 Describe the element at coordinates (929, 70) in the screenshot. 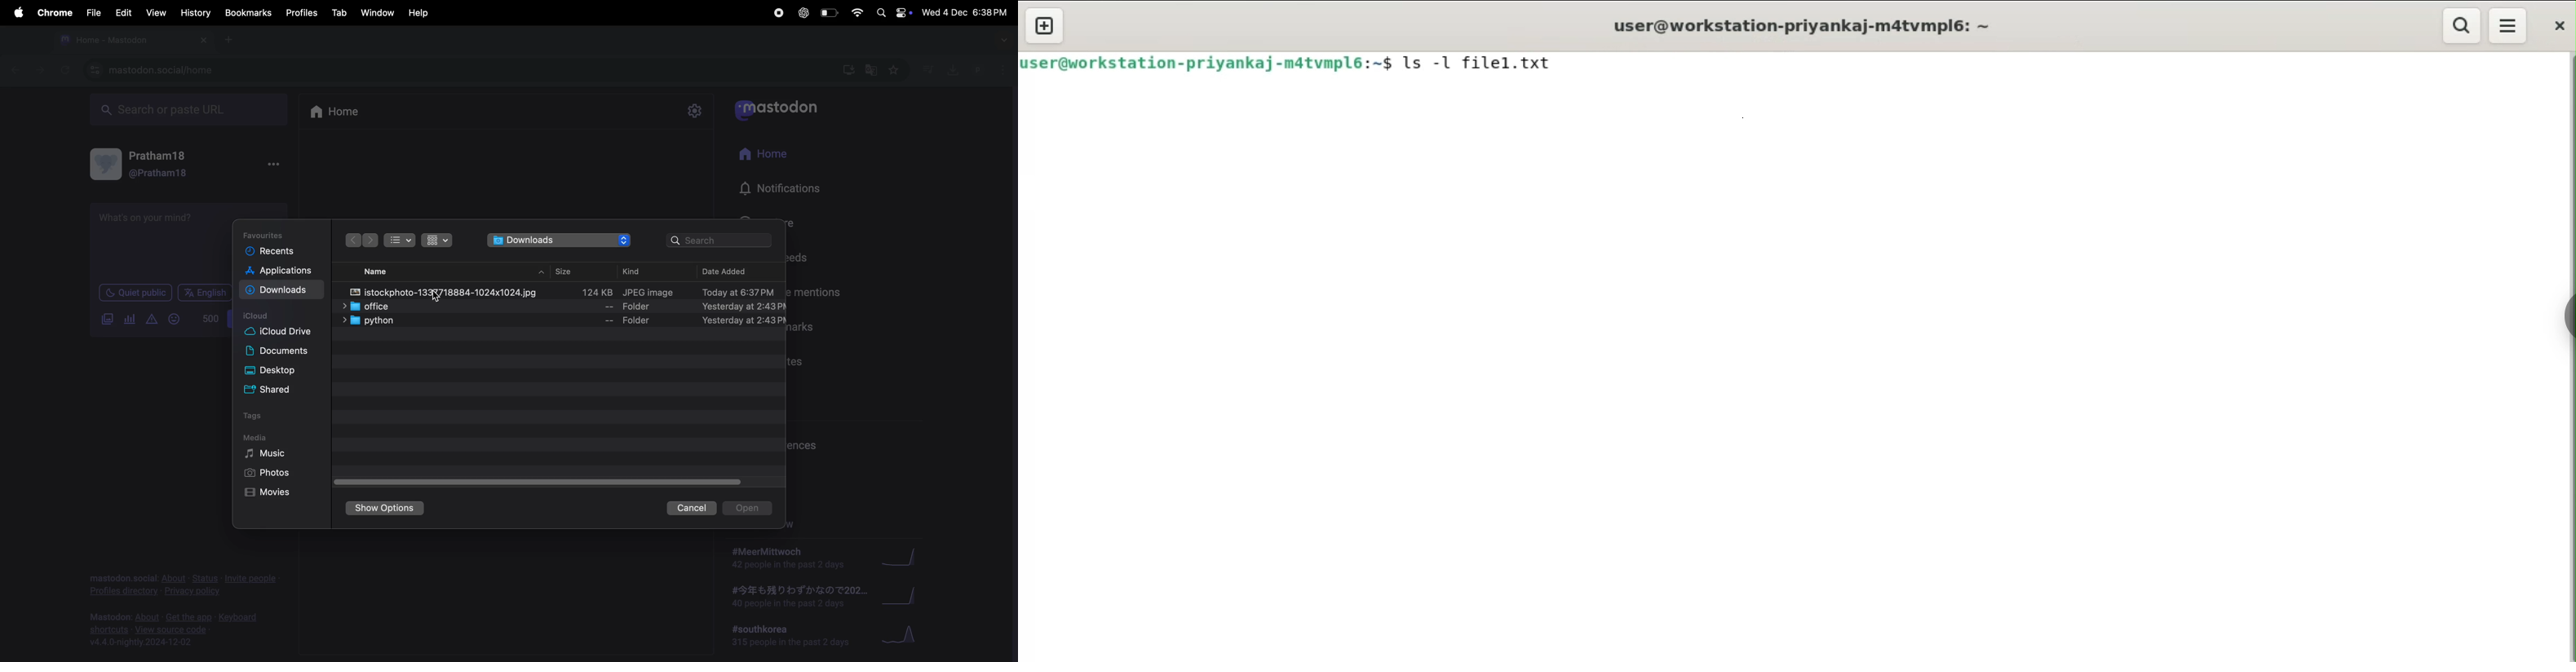

I see `music` at that location.